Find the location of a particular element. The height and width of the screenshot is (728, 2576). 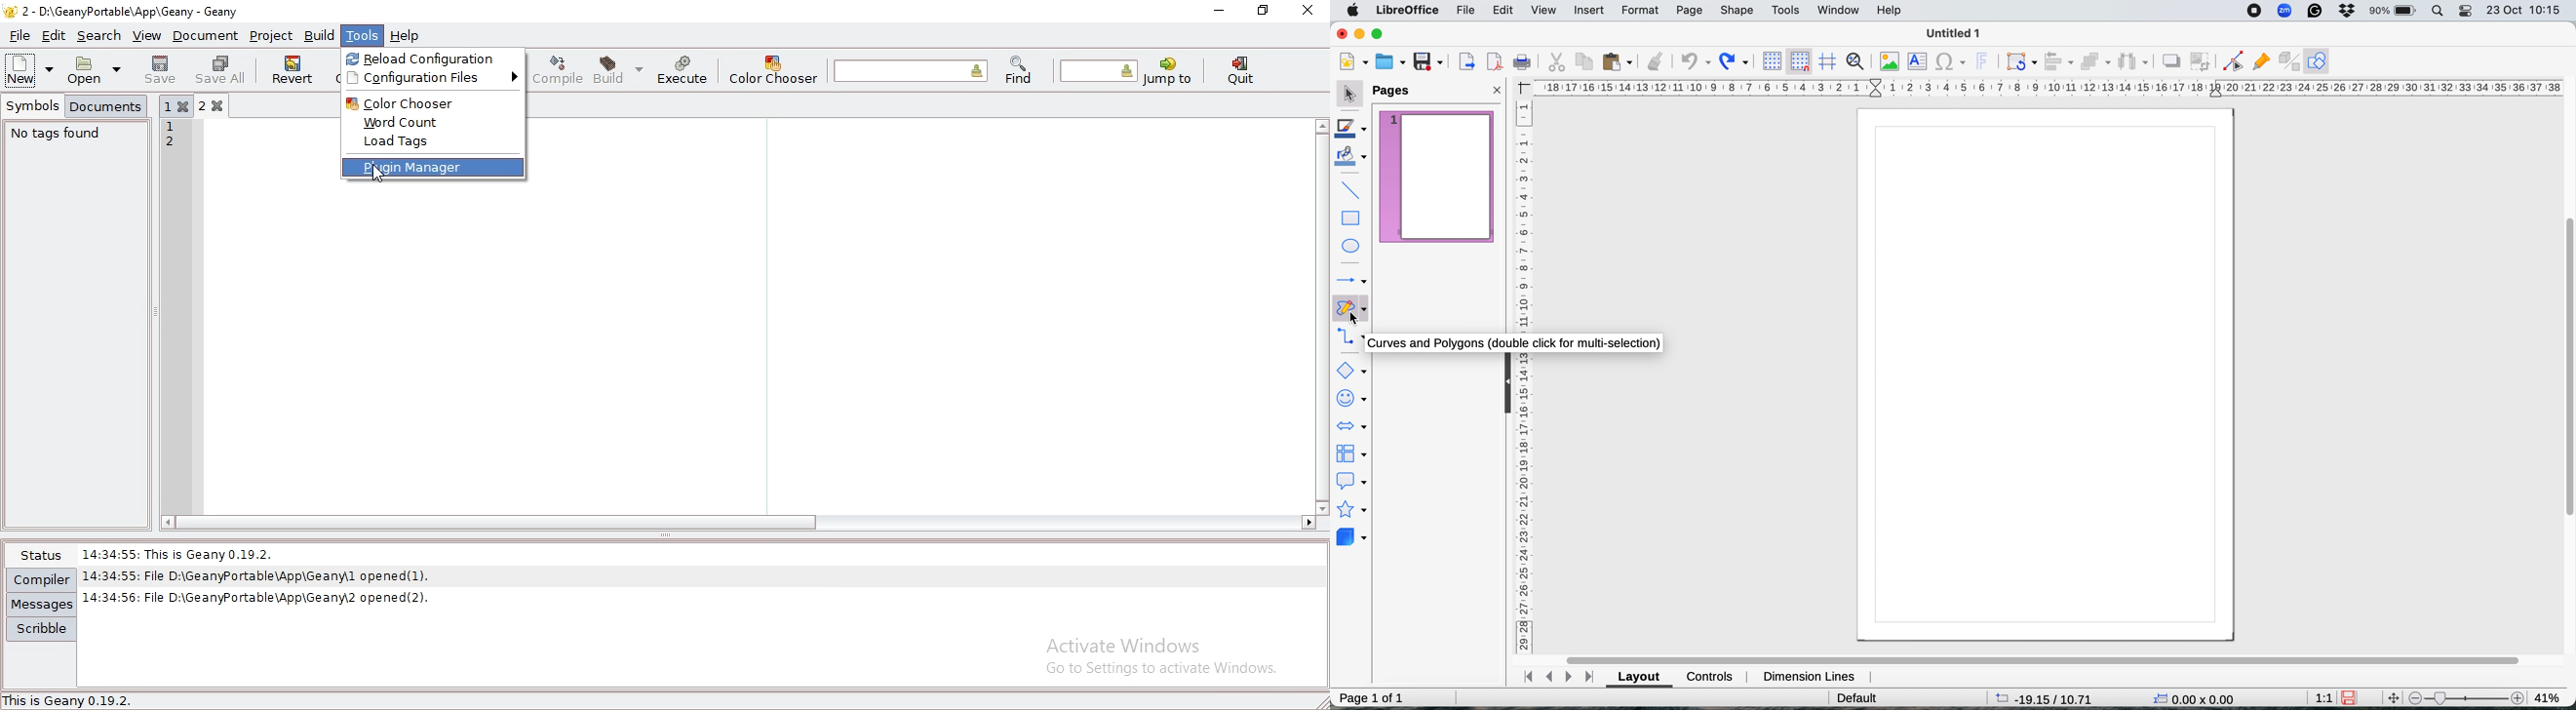

save is located at coordinates (2347, 699).